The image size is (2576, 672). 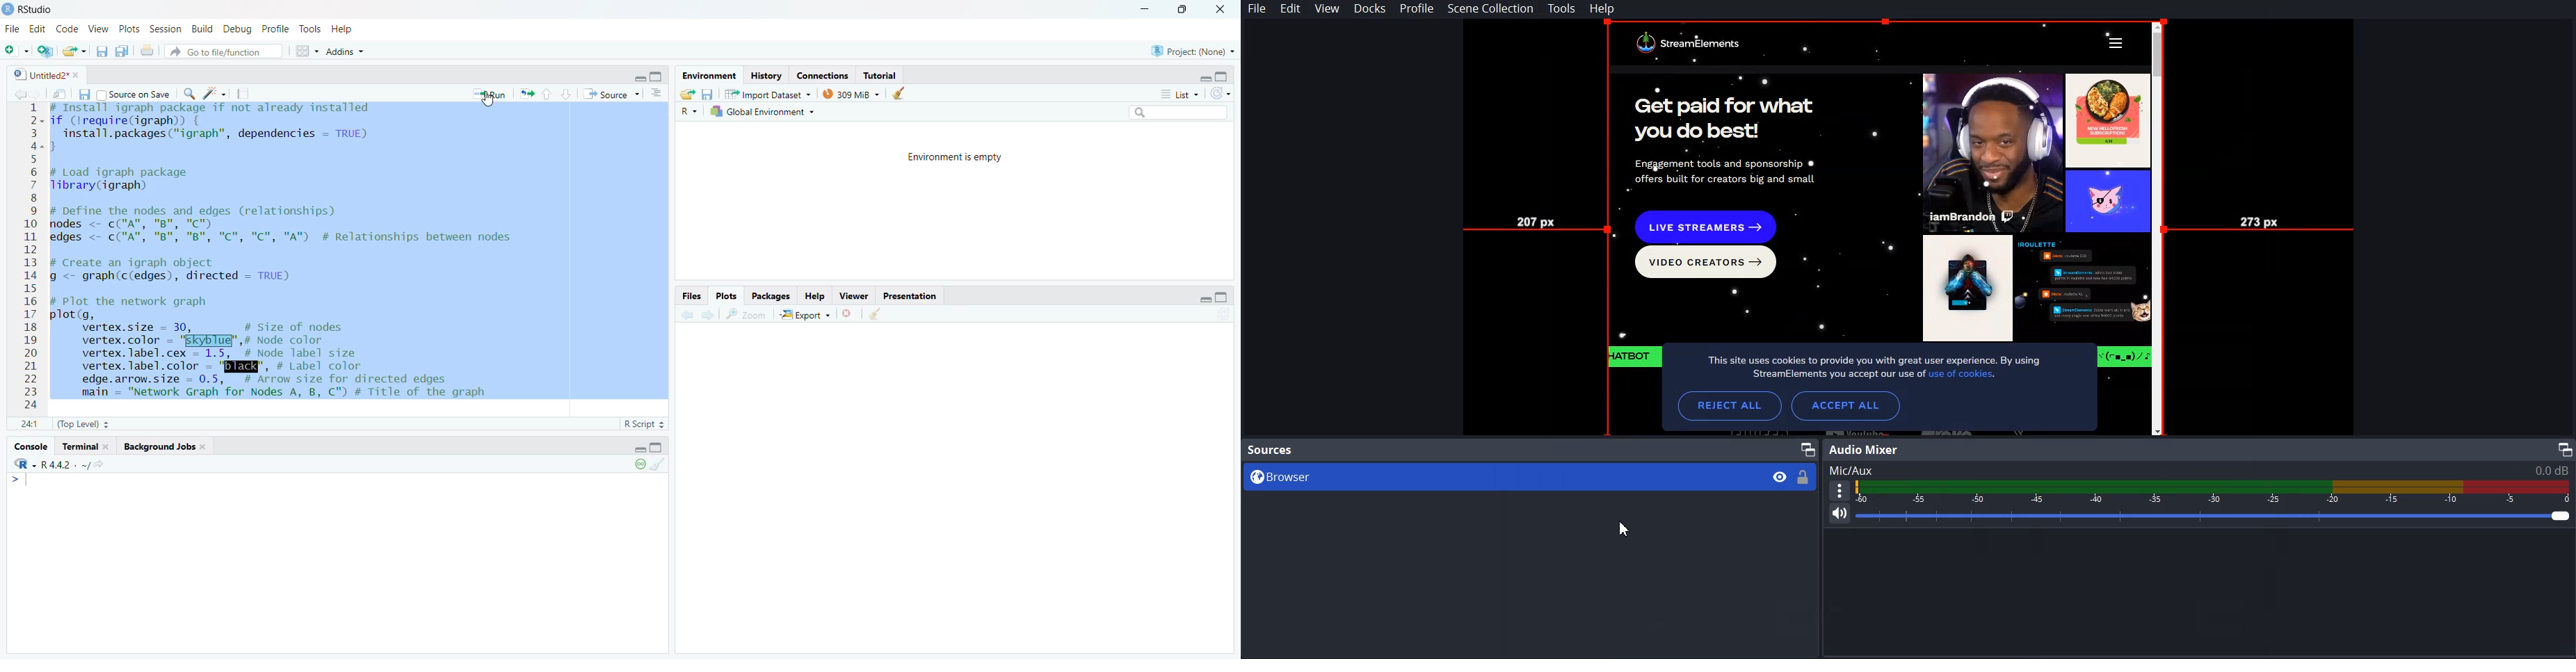 I want to click on Tutorial, so click(x=884, y=74).